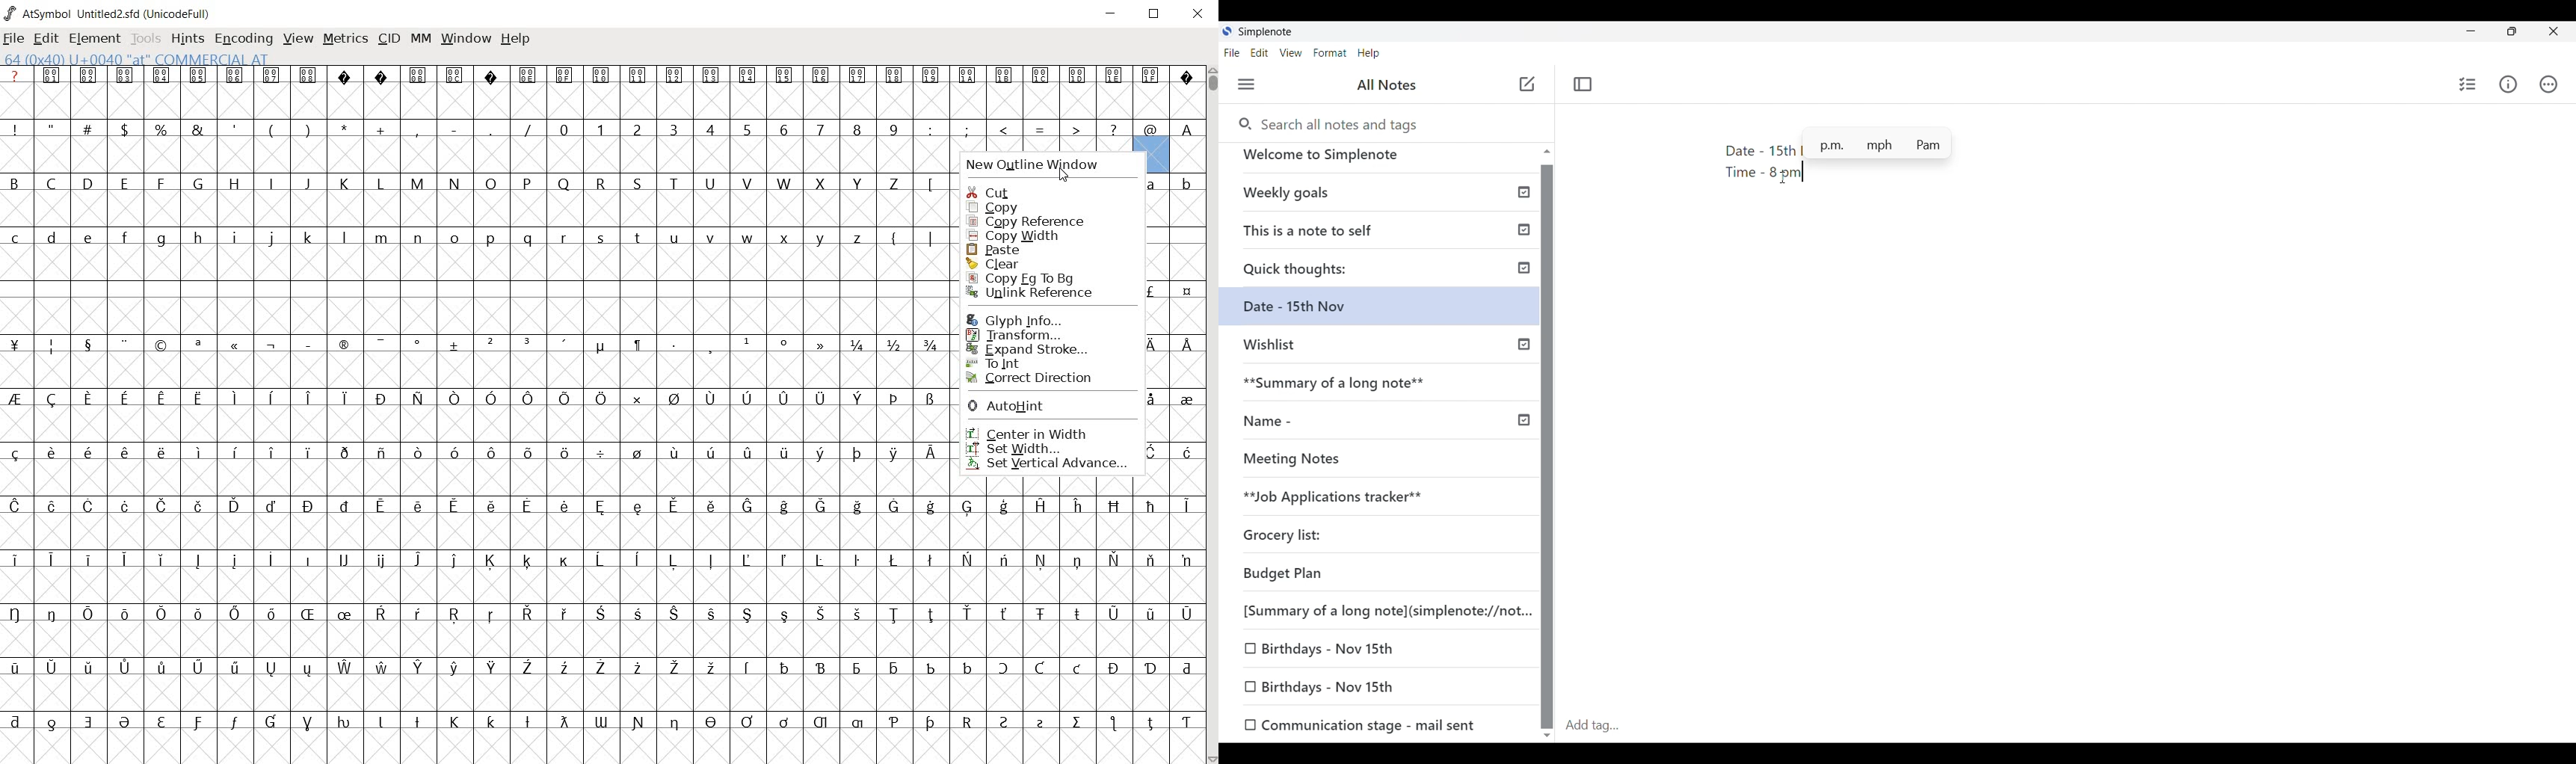  What do you see at coordinates (1032, 351) in the screenshot?
I see `EXPAND STROKE` at bounding box center [1032, 351].